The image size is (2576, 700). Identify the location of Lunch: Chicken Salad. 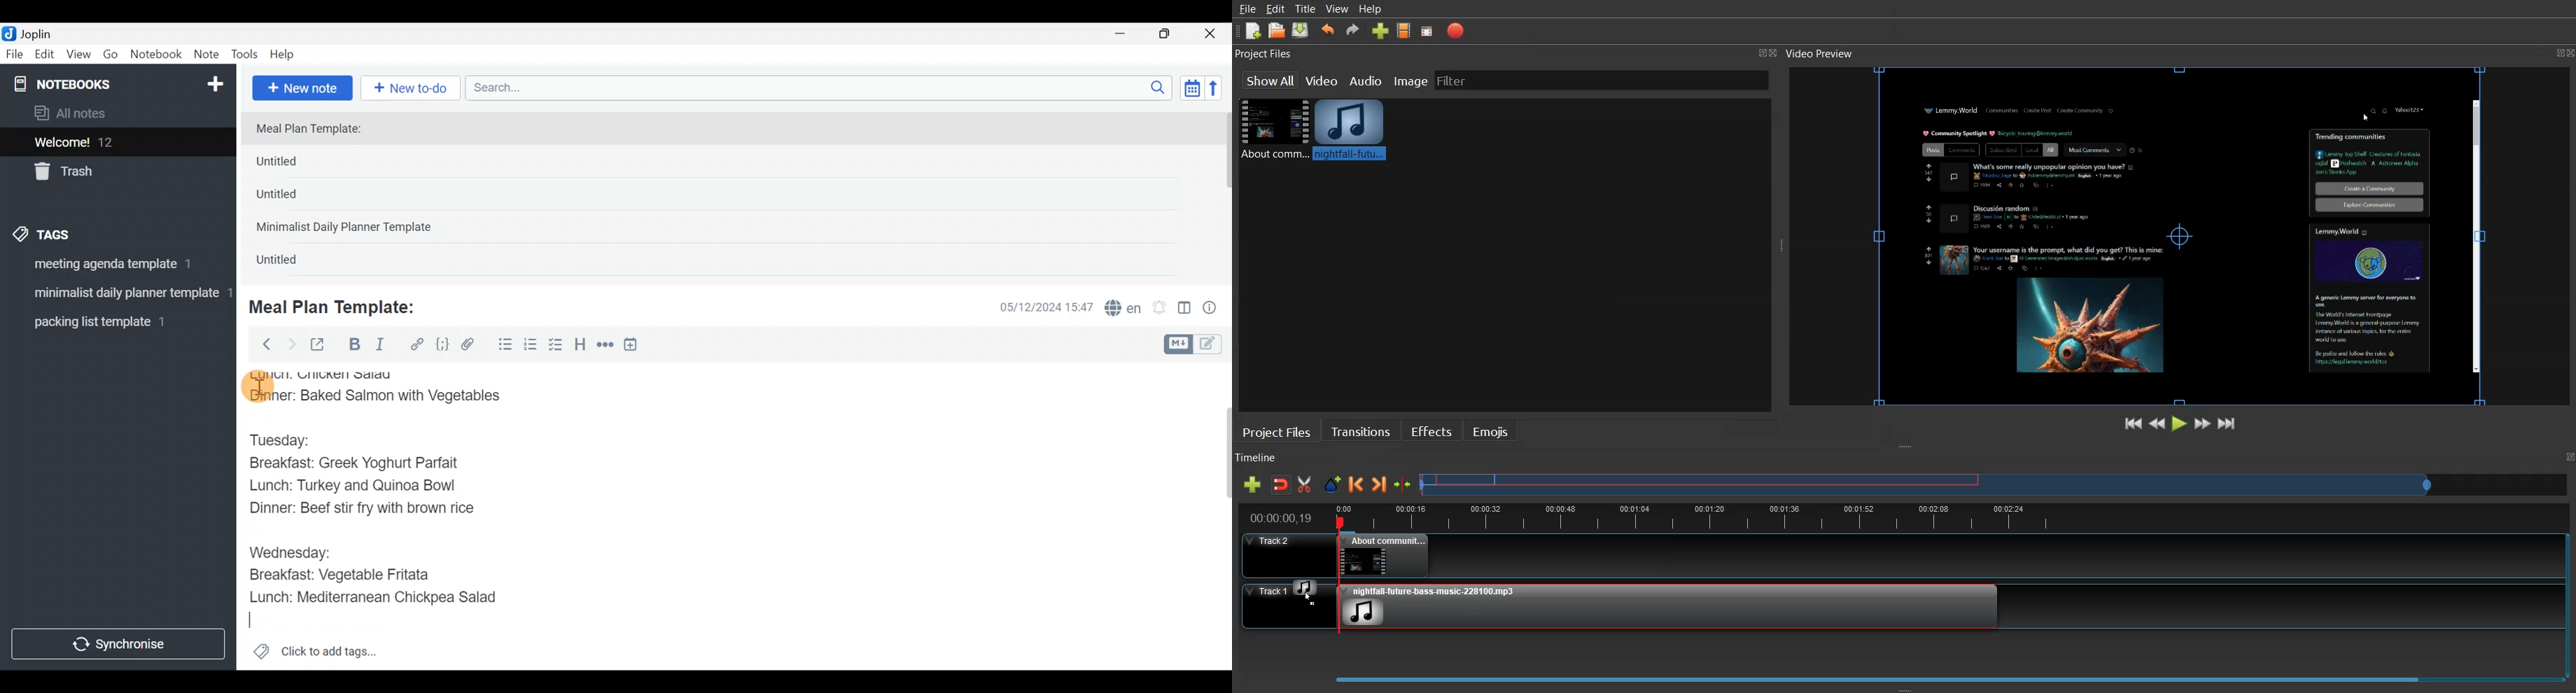
(325, 373).